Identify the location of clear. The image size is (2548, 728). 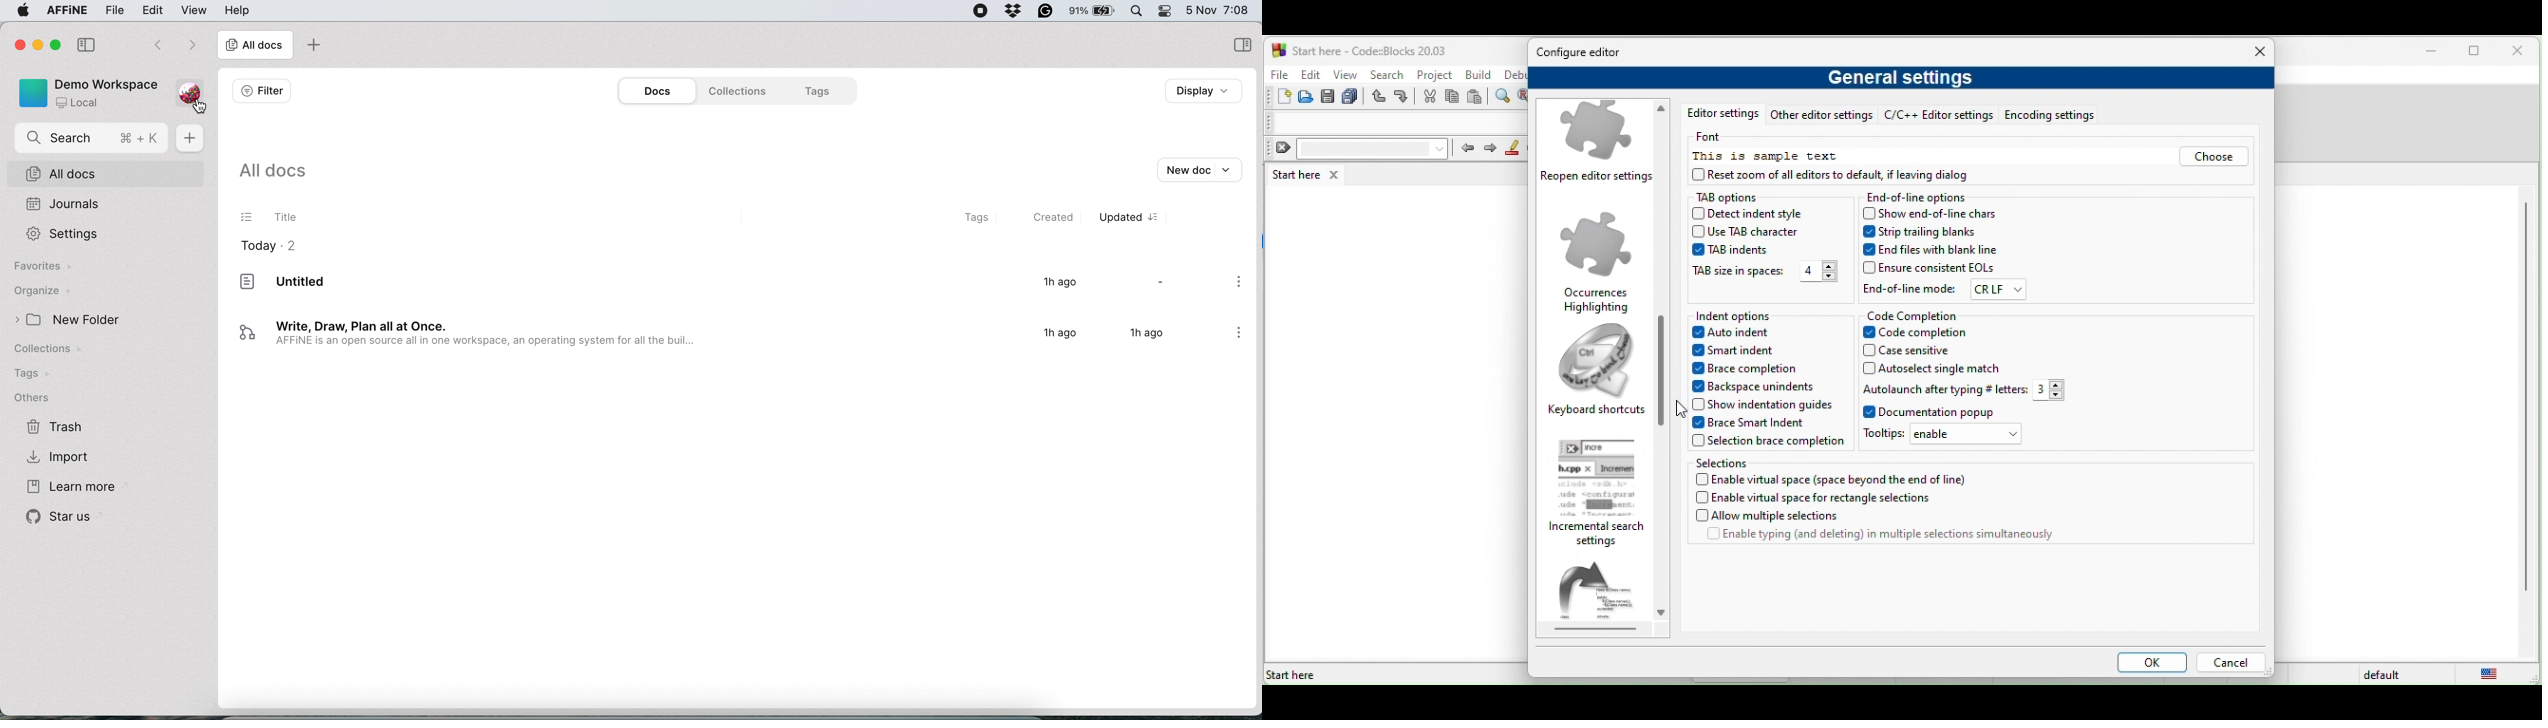
(1358, 149).